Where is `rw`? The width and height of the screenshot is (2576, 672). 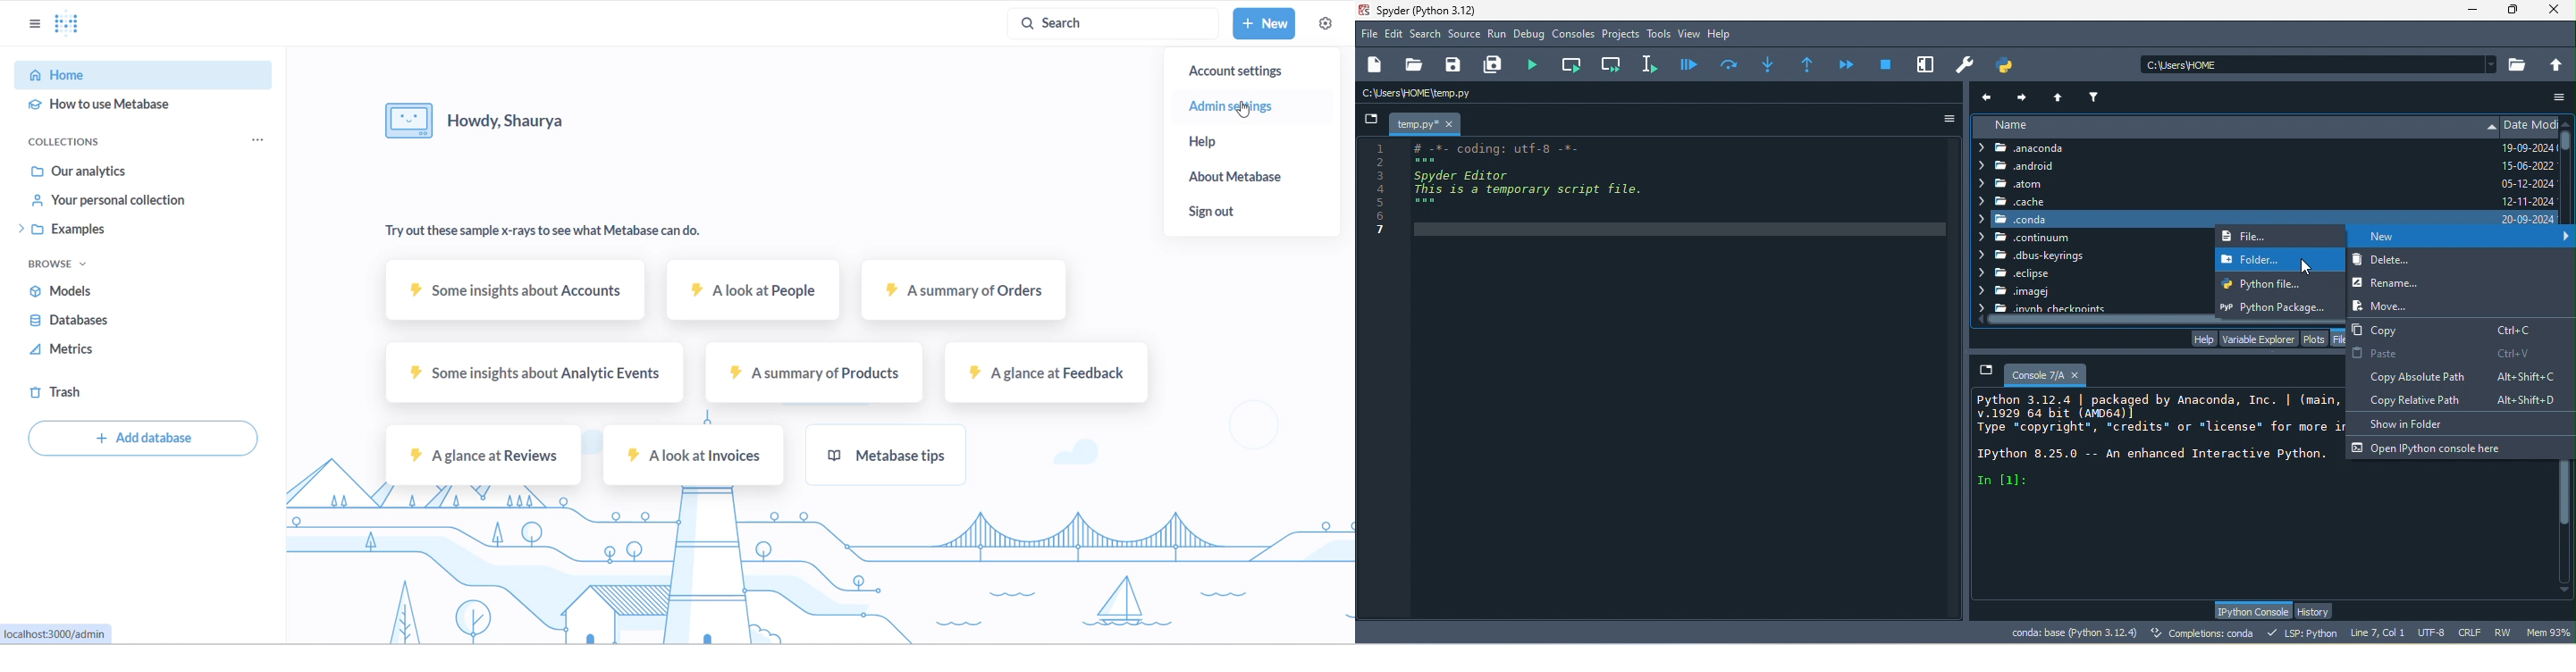
rw is located at coordinates (2504, 632).